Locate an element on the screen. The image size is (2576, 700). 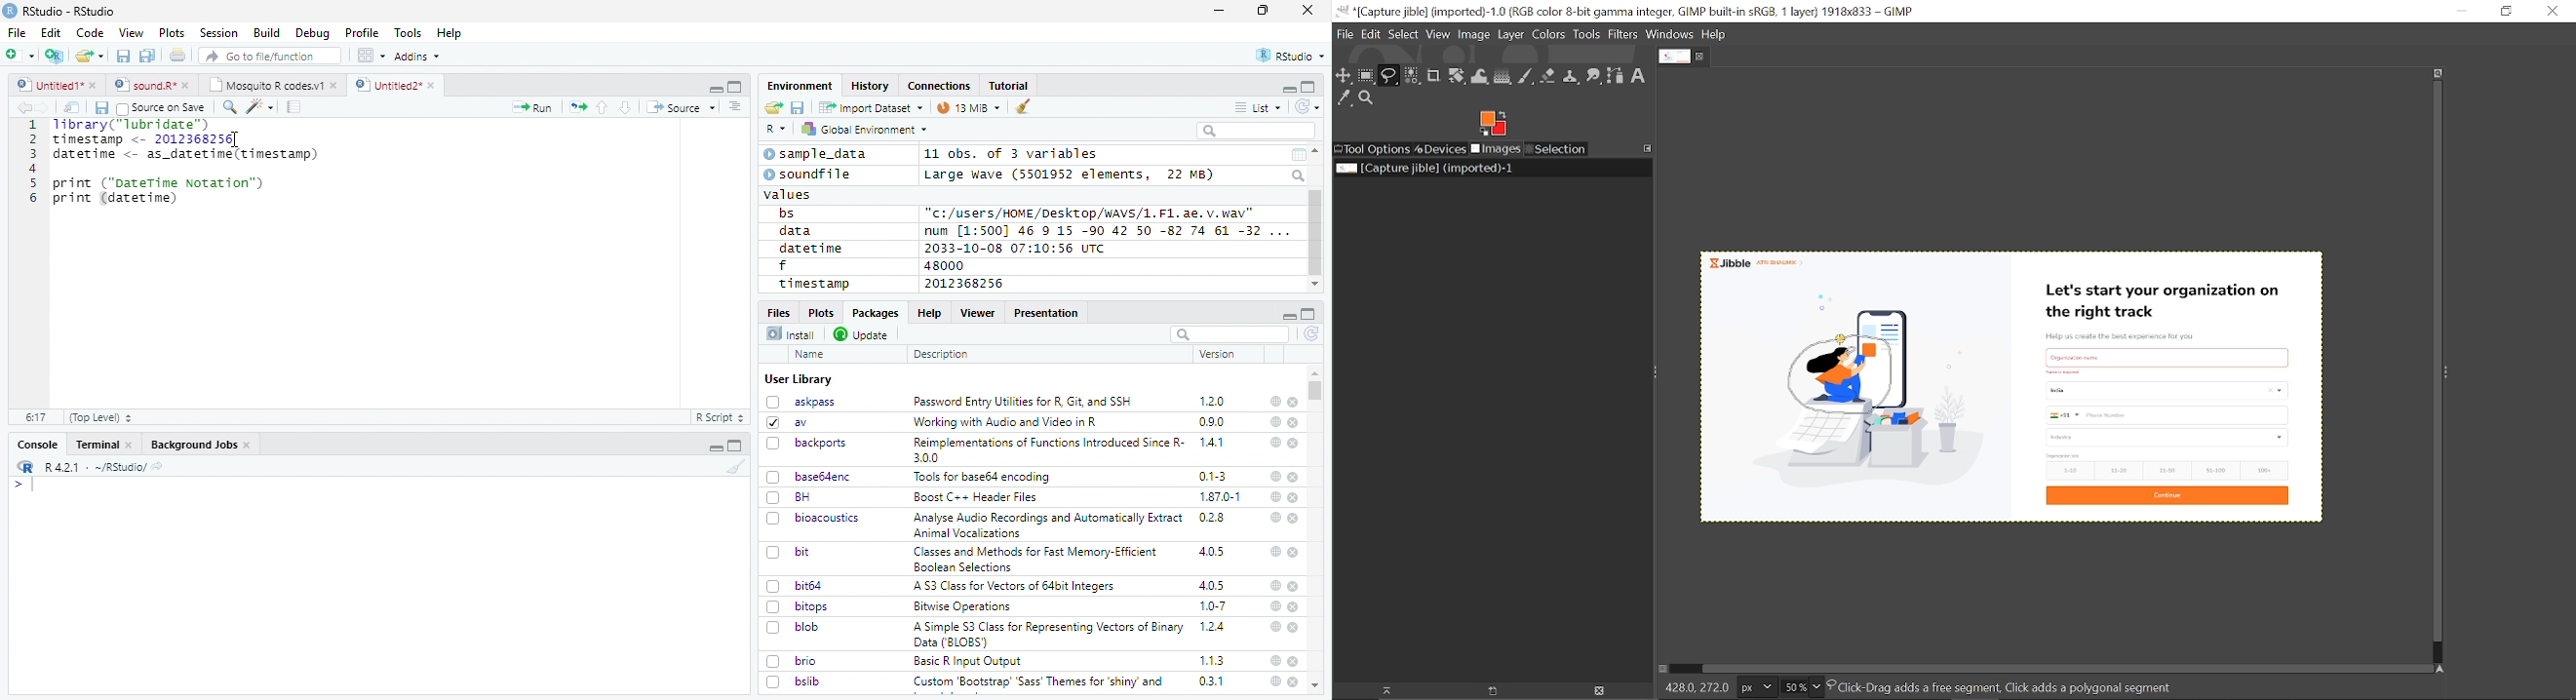
Presentation is located at coordinates (1047, 313).